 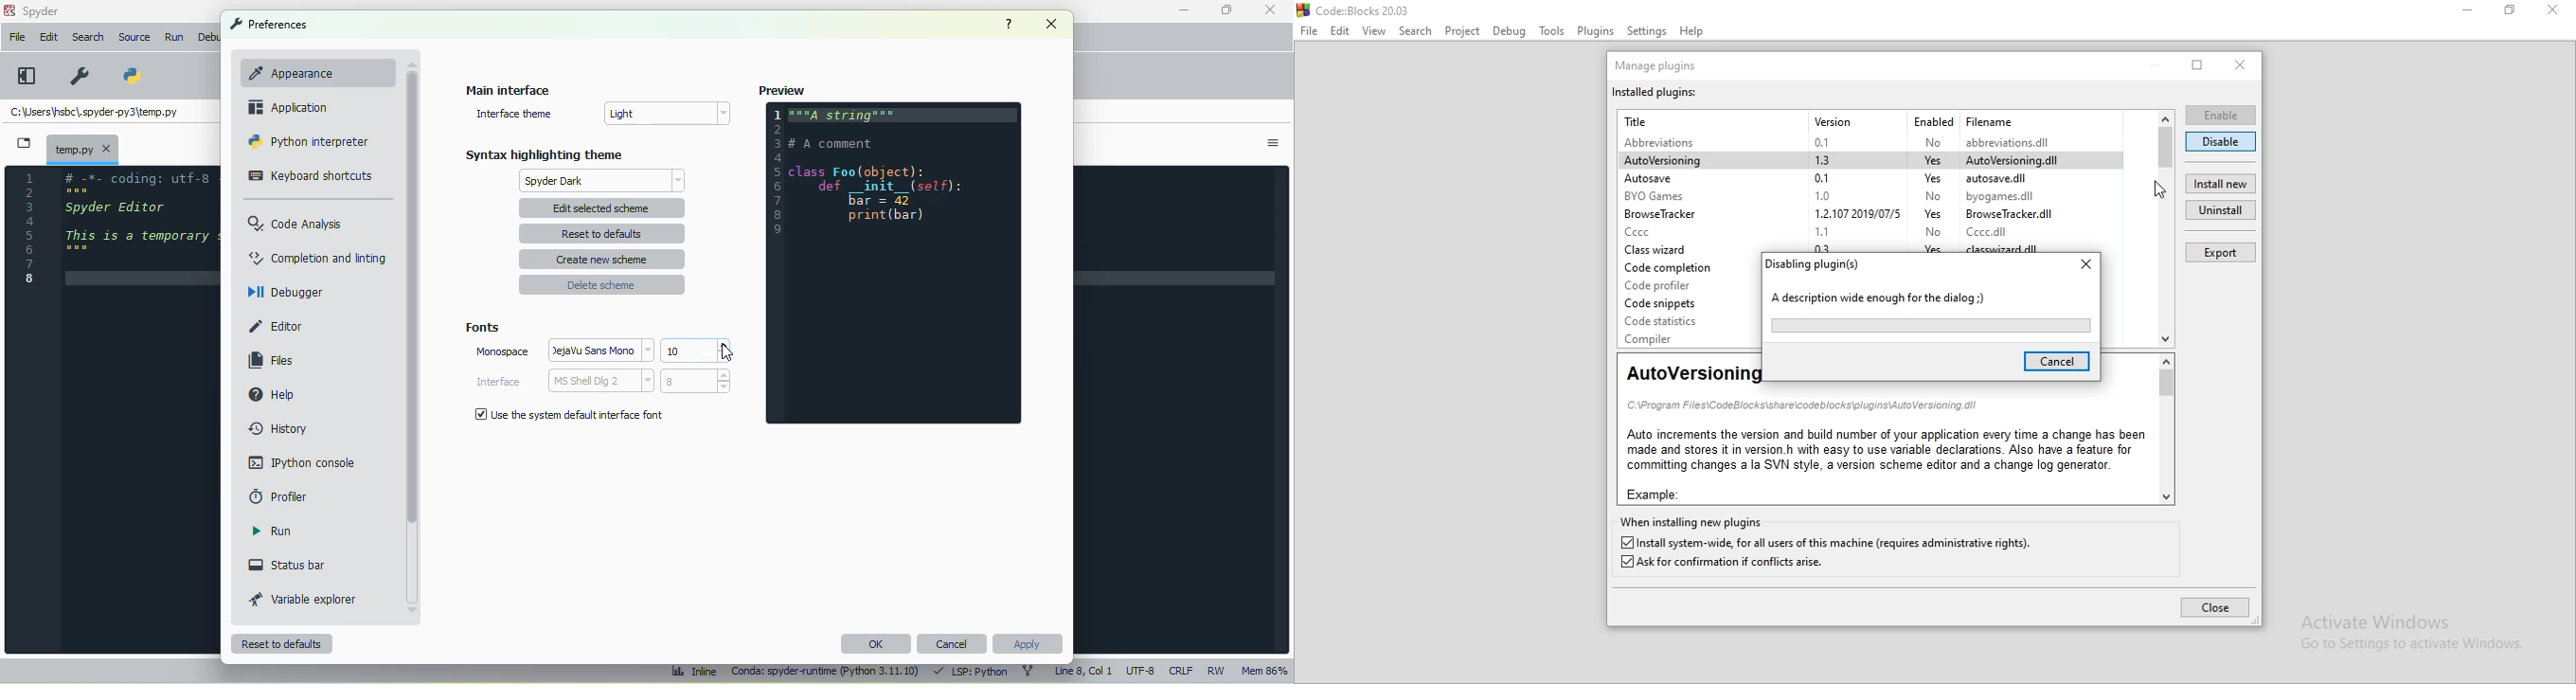 What do you see at coordinates (2008, 249) in the screenshot?
I see `classwizard.dil` at bounding box center [2008, 249].